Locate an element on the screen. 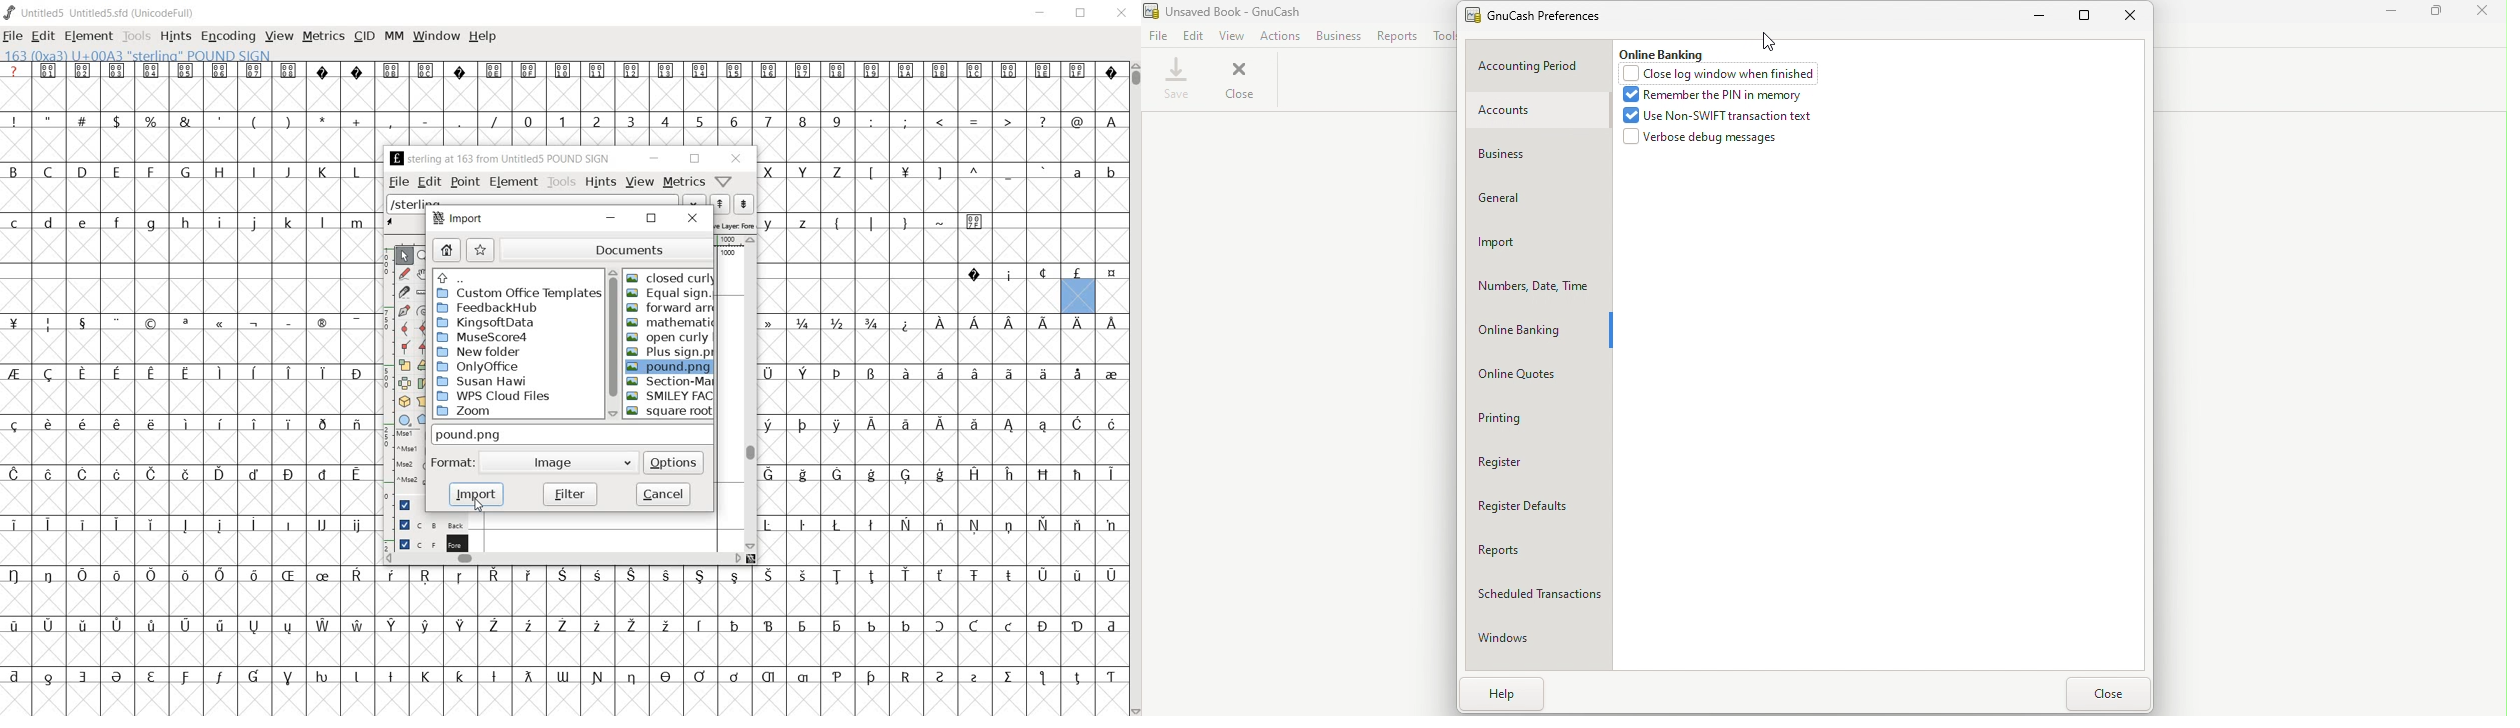  Symbol is located at coordinates (531, 71).